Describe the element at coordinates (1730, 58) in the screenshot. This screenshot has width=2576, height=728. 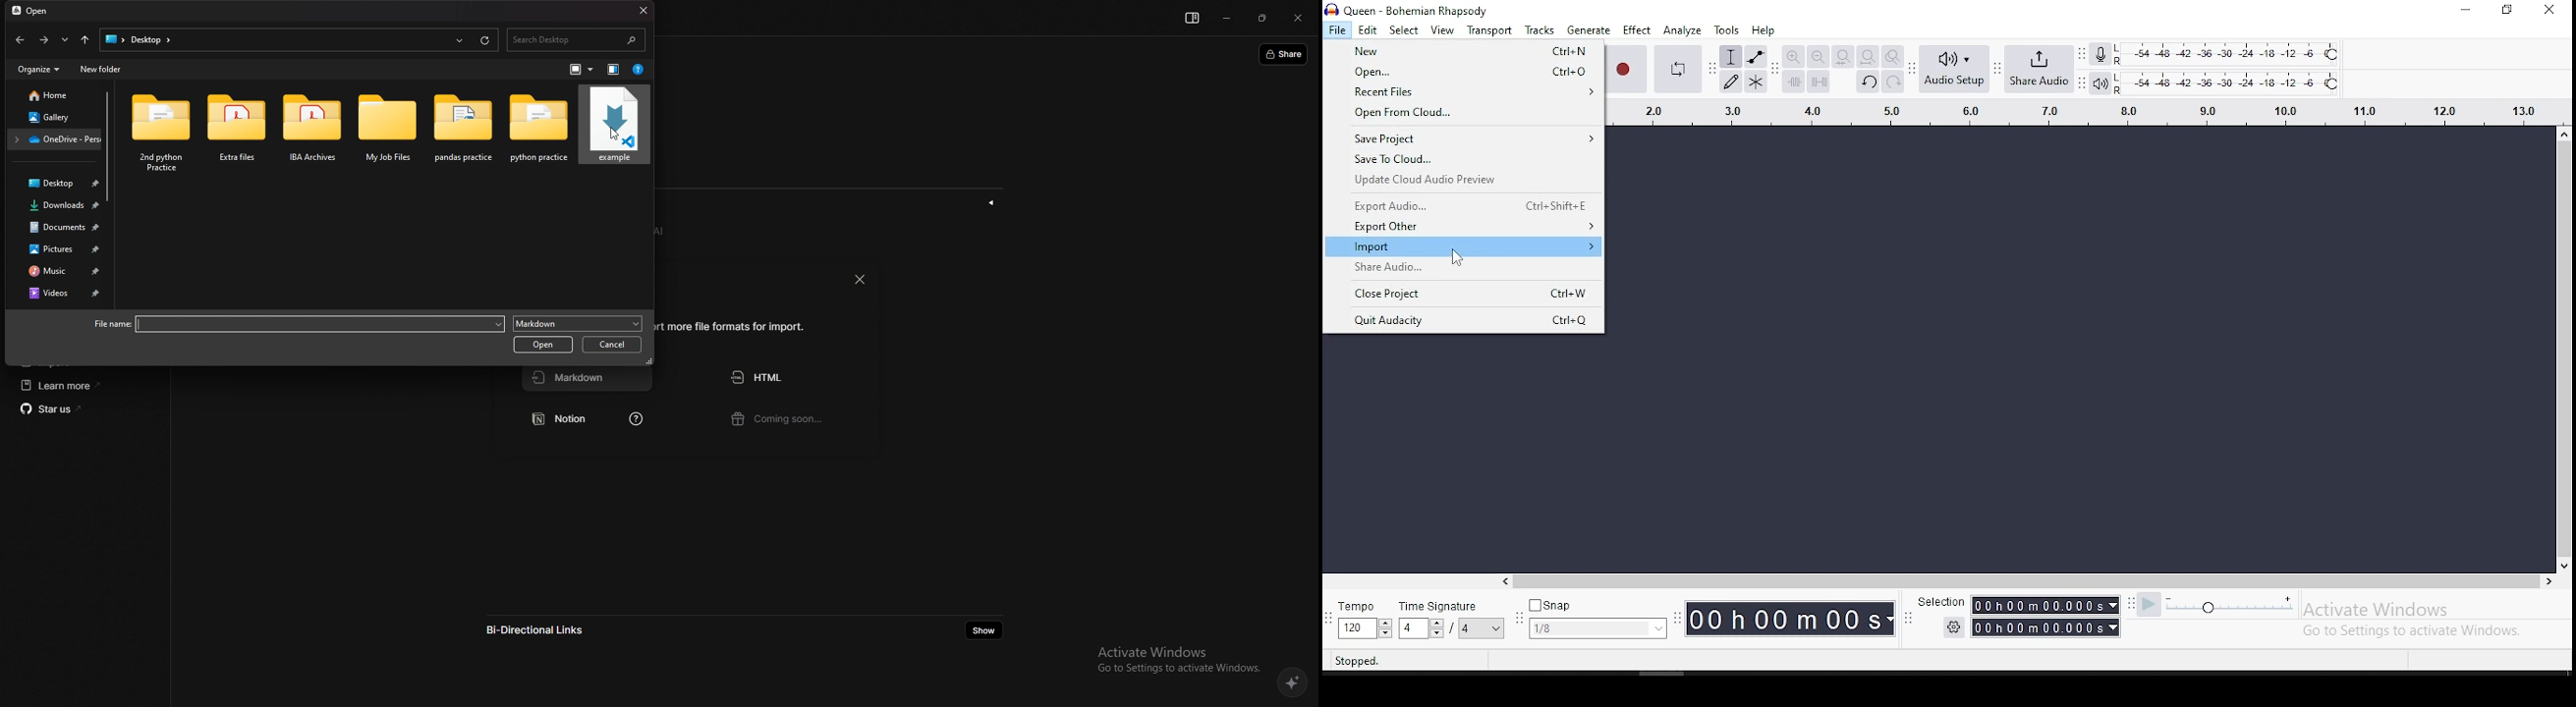
I see `selection tool` at that location.